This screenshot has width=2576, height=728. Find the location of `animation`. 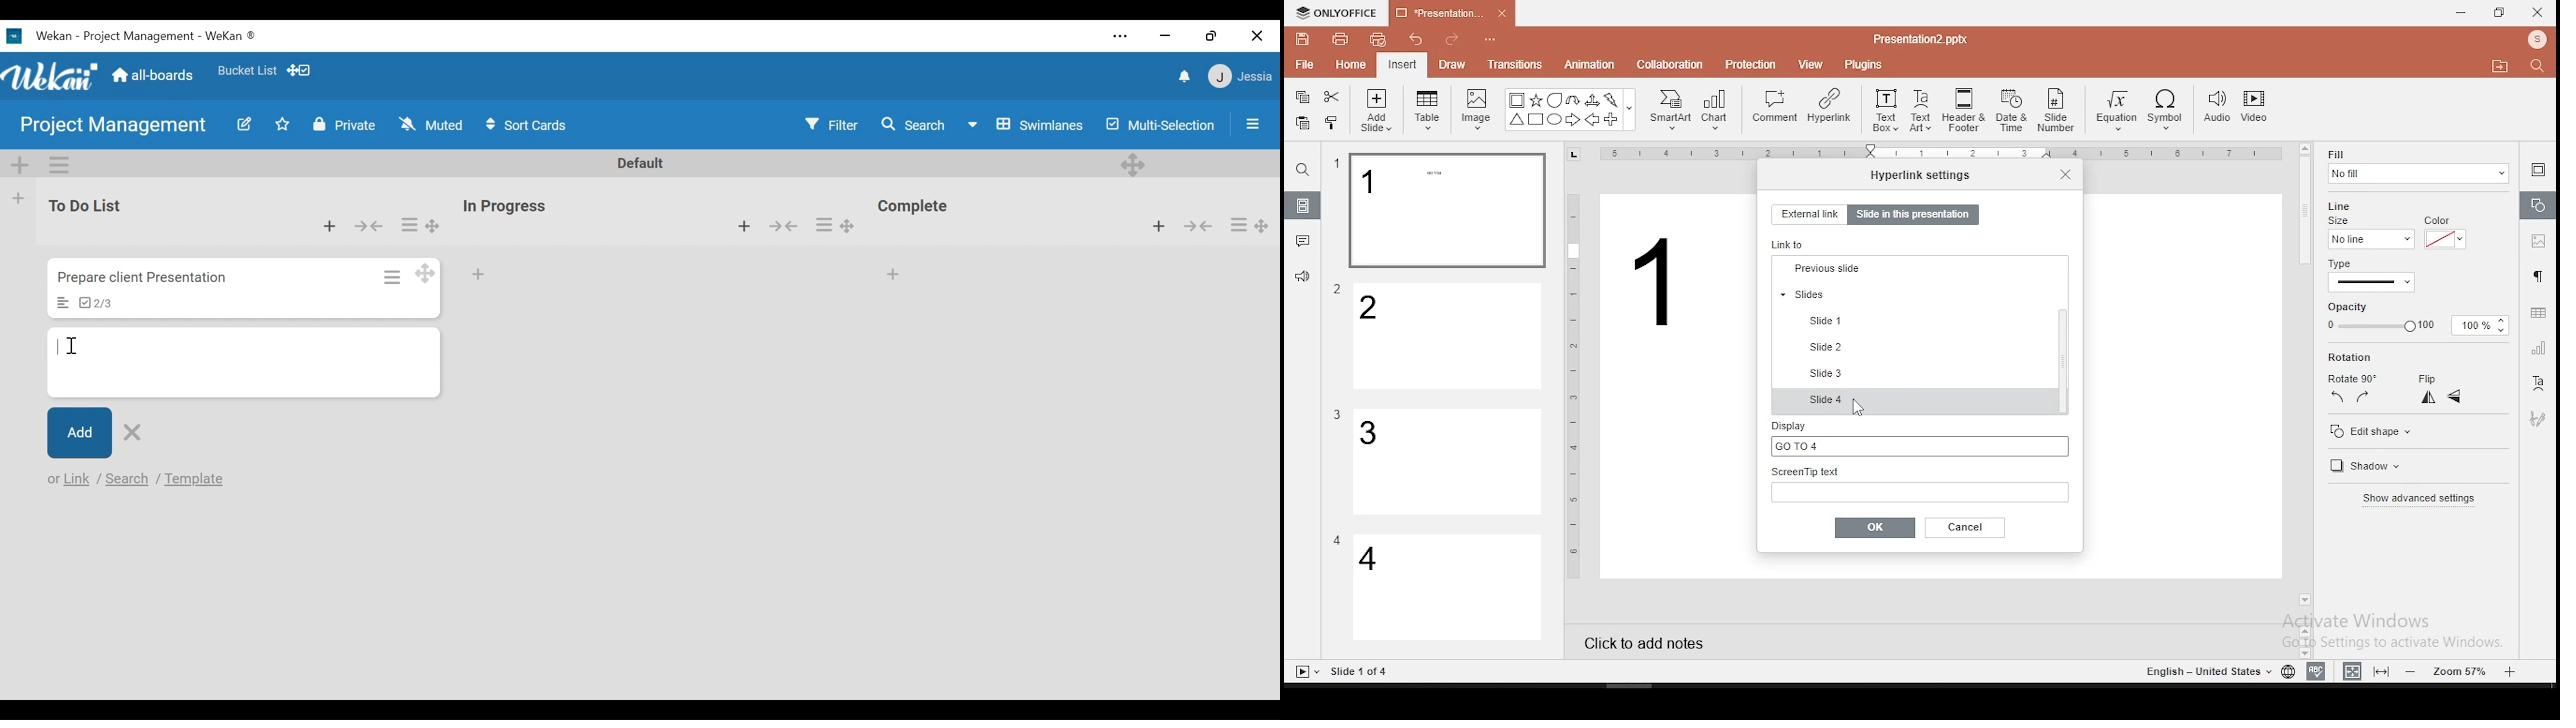

animation is located at coordinates (1588, 66).